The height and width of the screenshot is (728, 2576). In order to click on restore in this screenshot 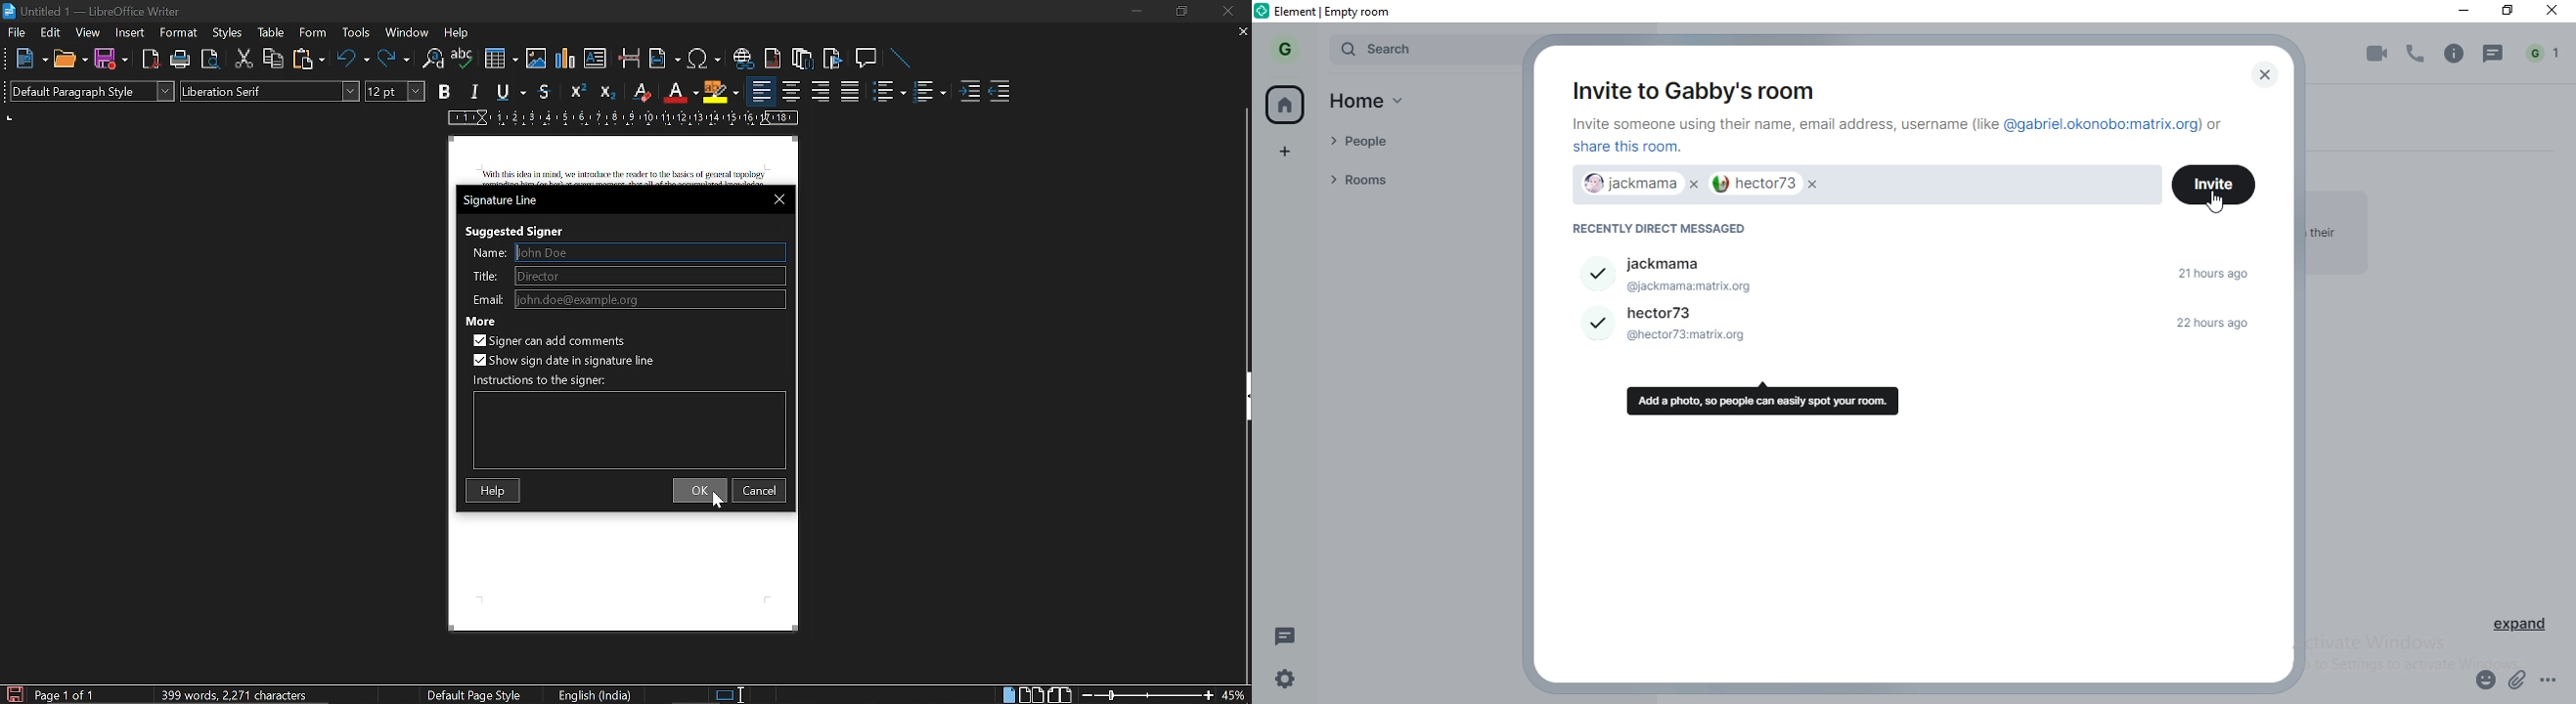, I will do `click(2508, 13)`.